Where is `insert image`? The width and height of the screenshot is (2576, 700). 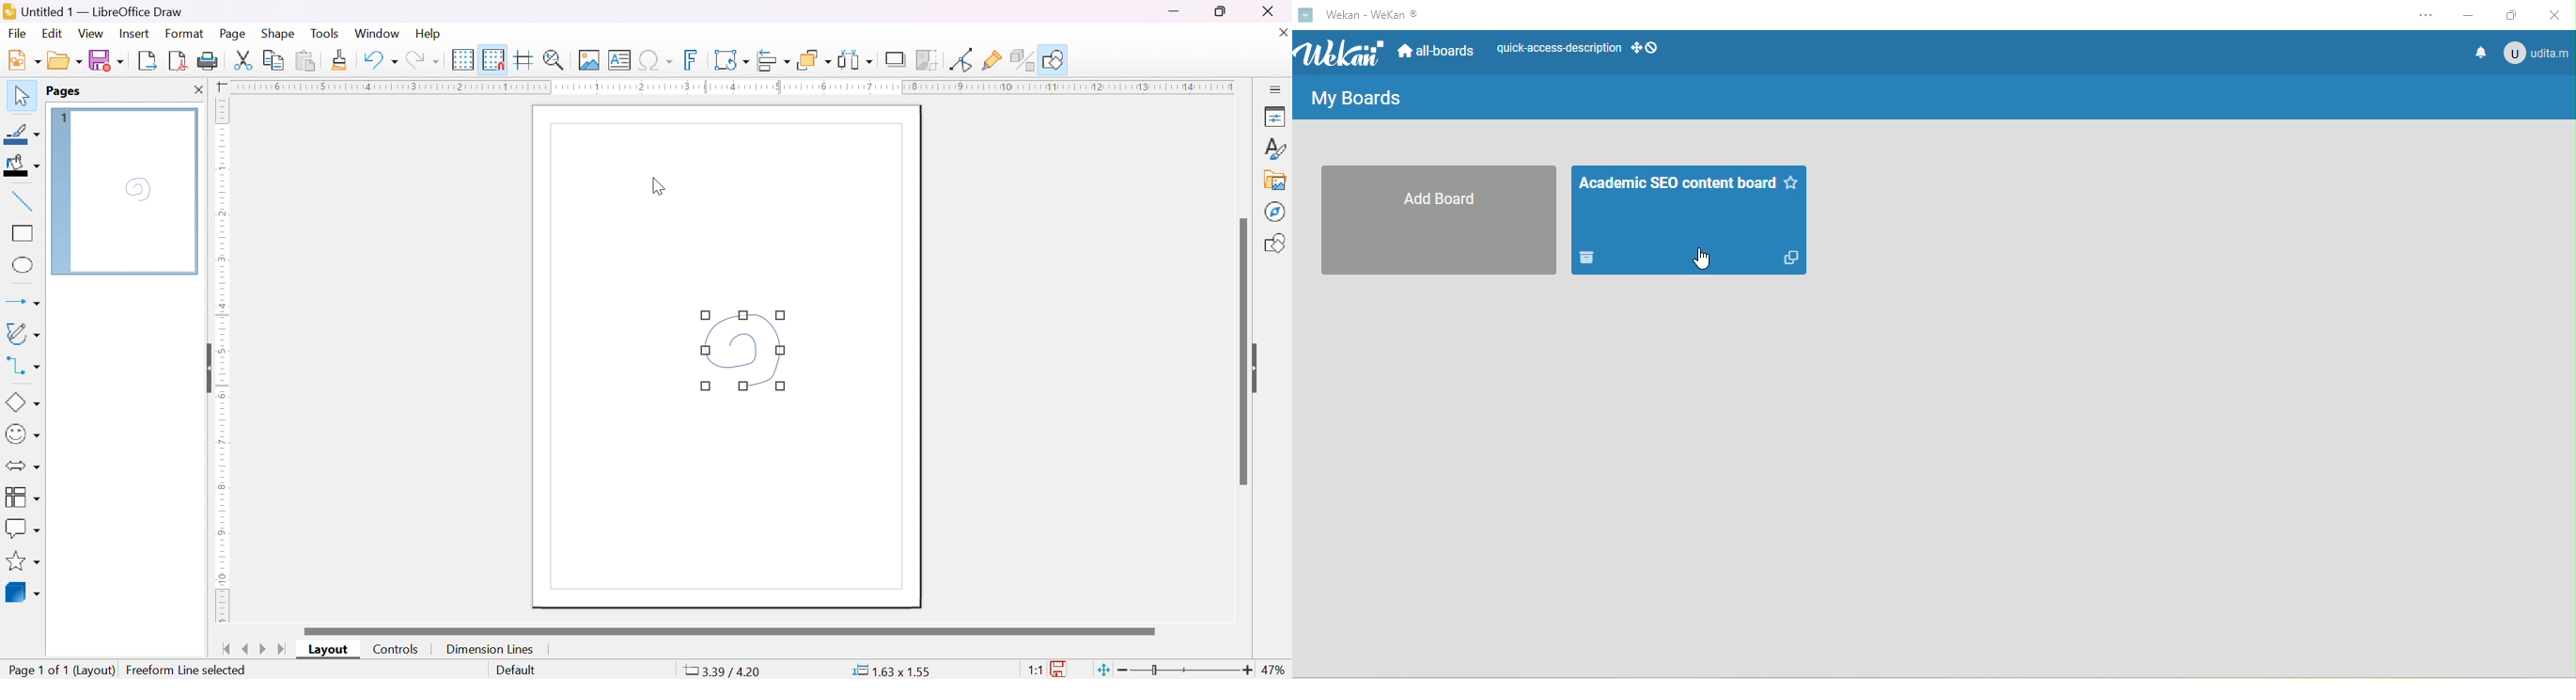
insert image is located at coordinates (589, 60).